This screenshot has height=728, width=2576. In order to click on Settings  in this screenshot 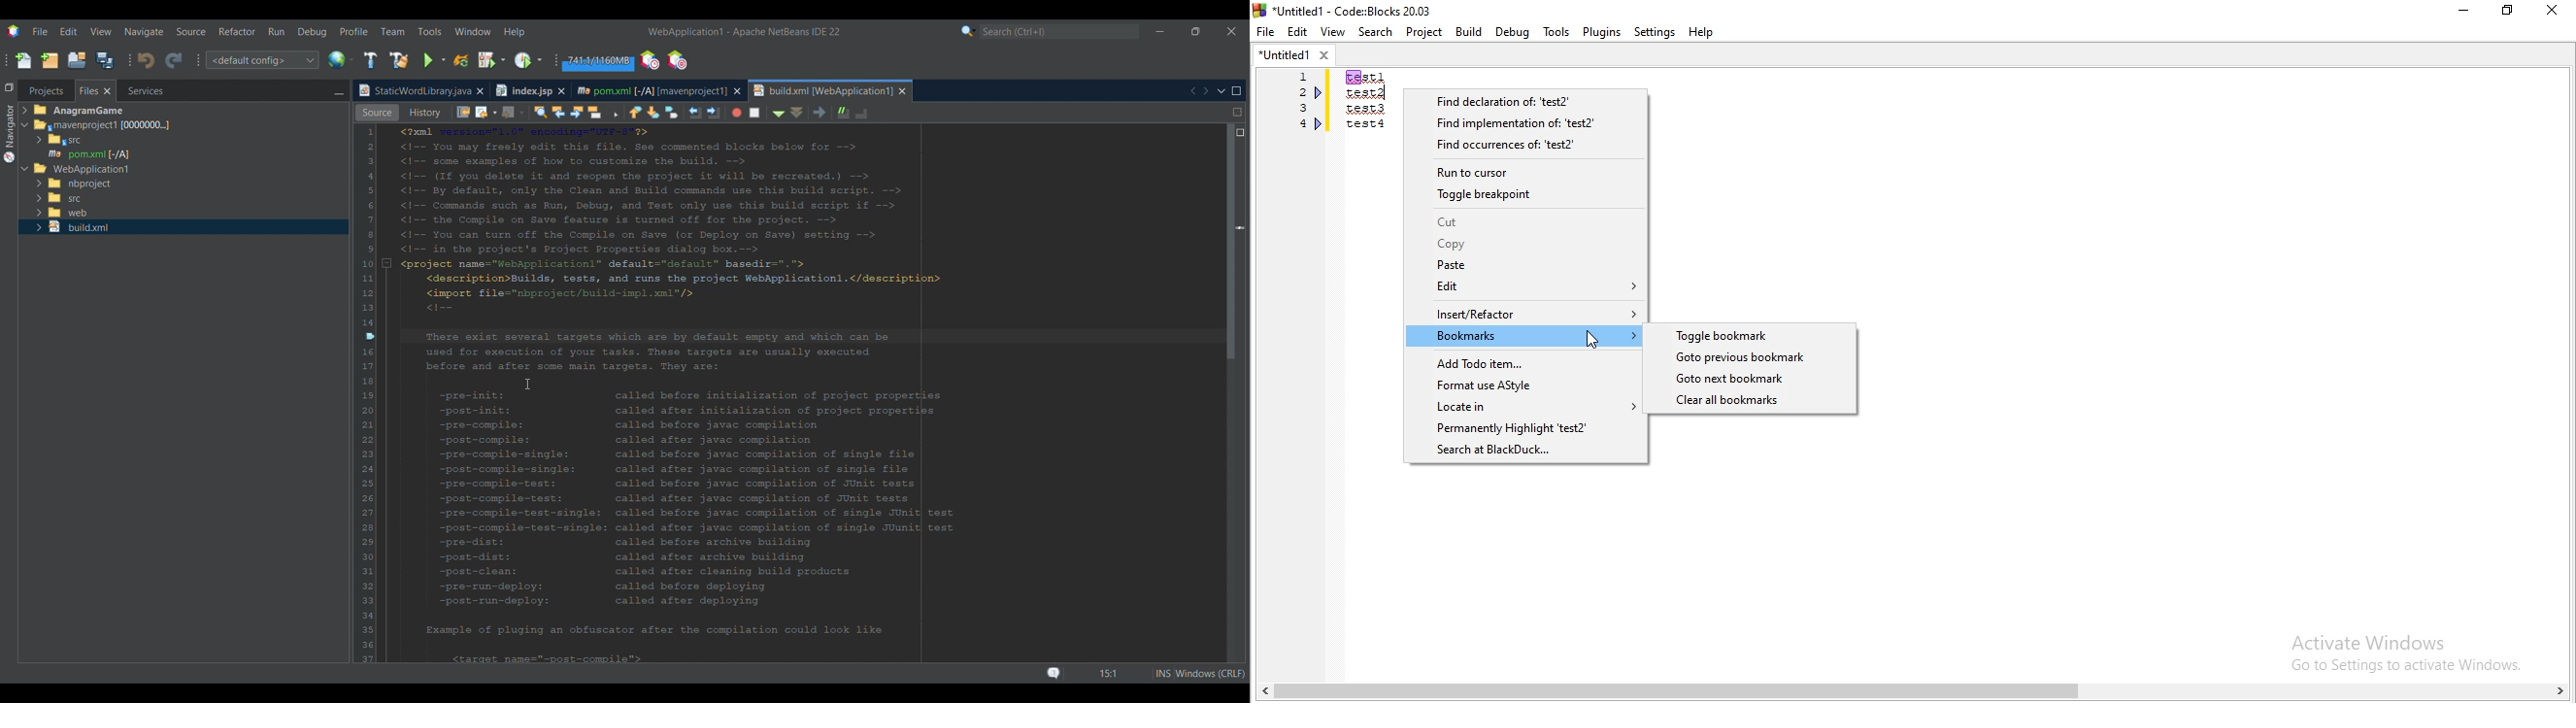, I will do `click(1656, 32)`.